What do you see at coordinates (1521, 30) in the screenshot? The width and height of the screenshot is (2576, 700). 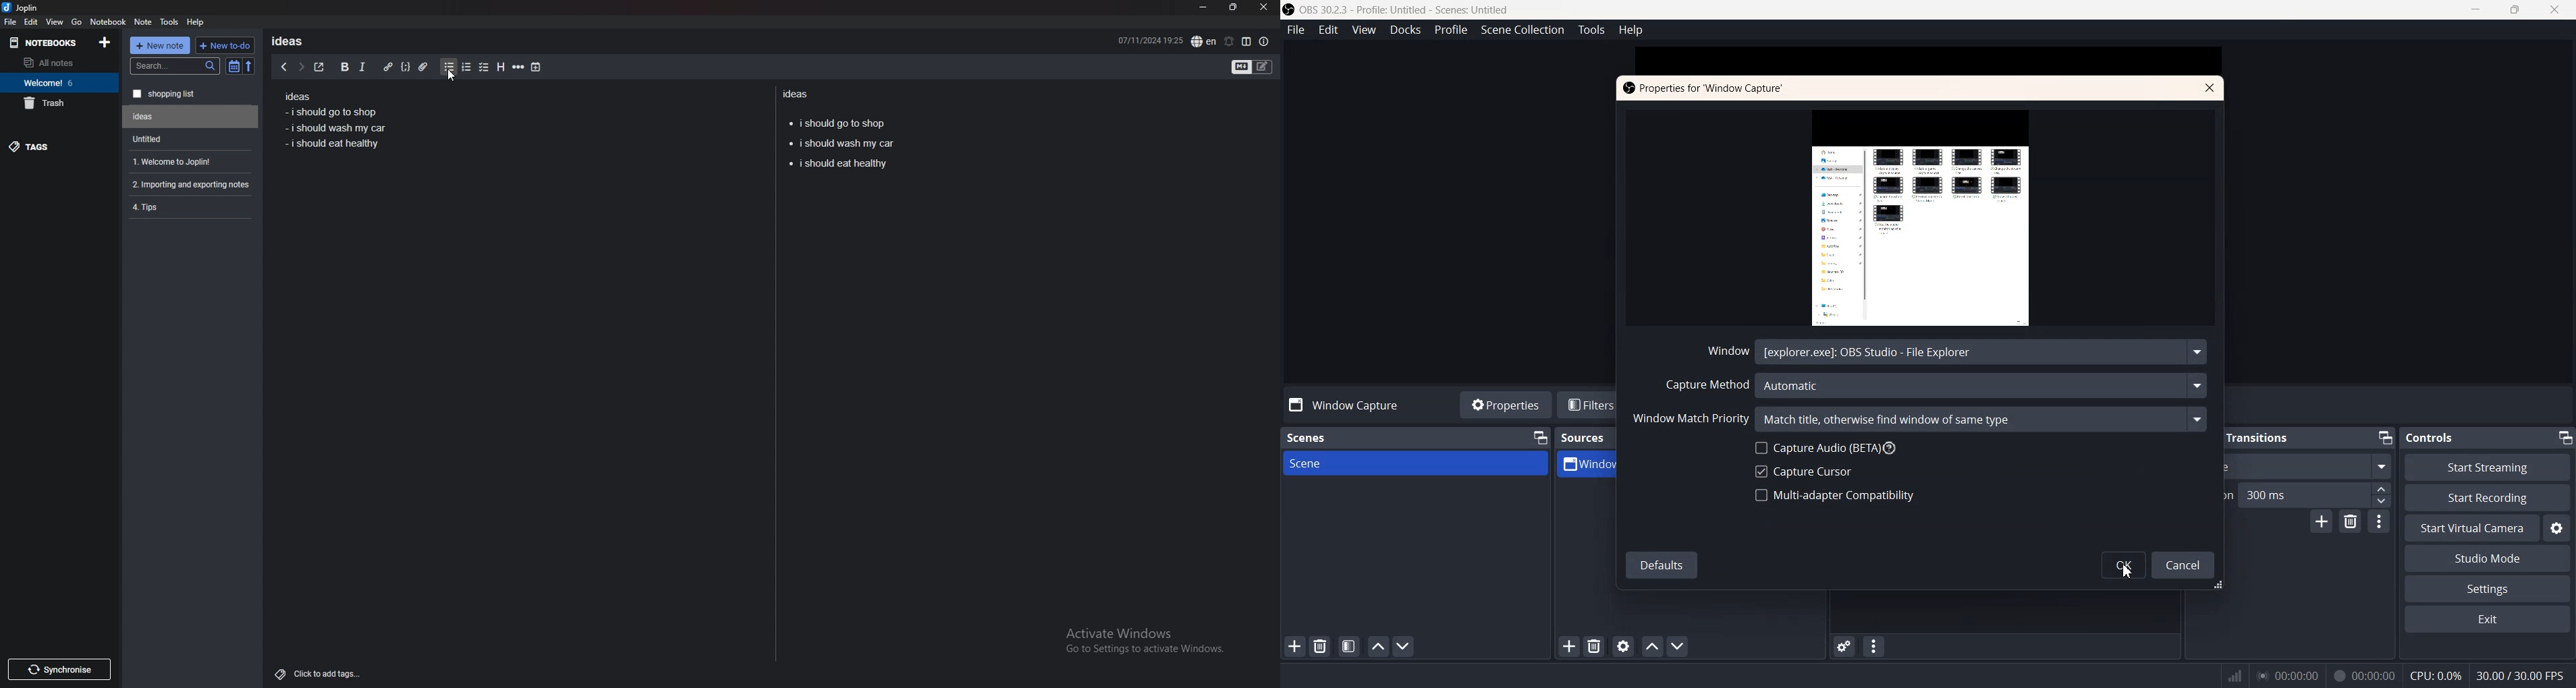 I see `Scene Collection` at bounding box center [1521, 30].